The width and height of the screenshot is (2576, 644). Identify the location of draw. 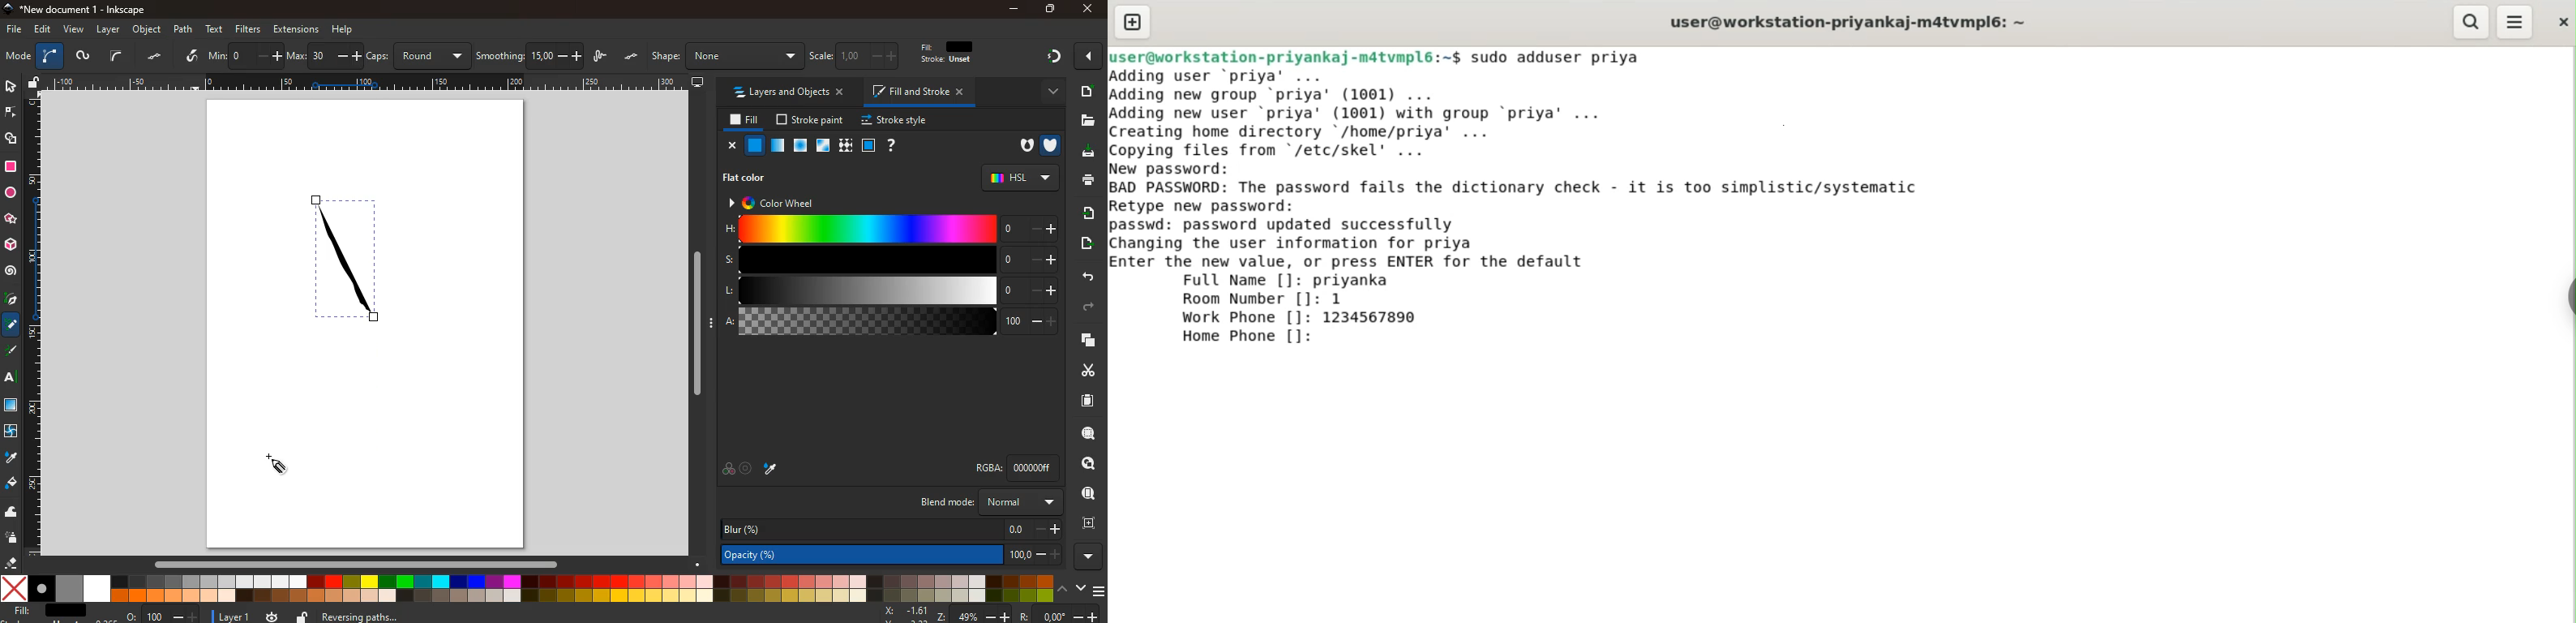
(12, 354).